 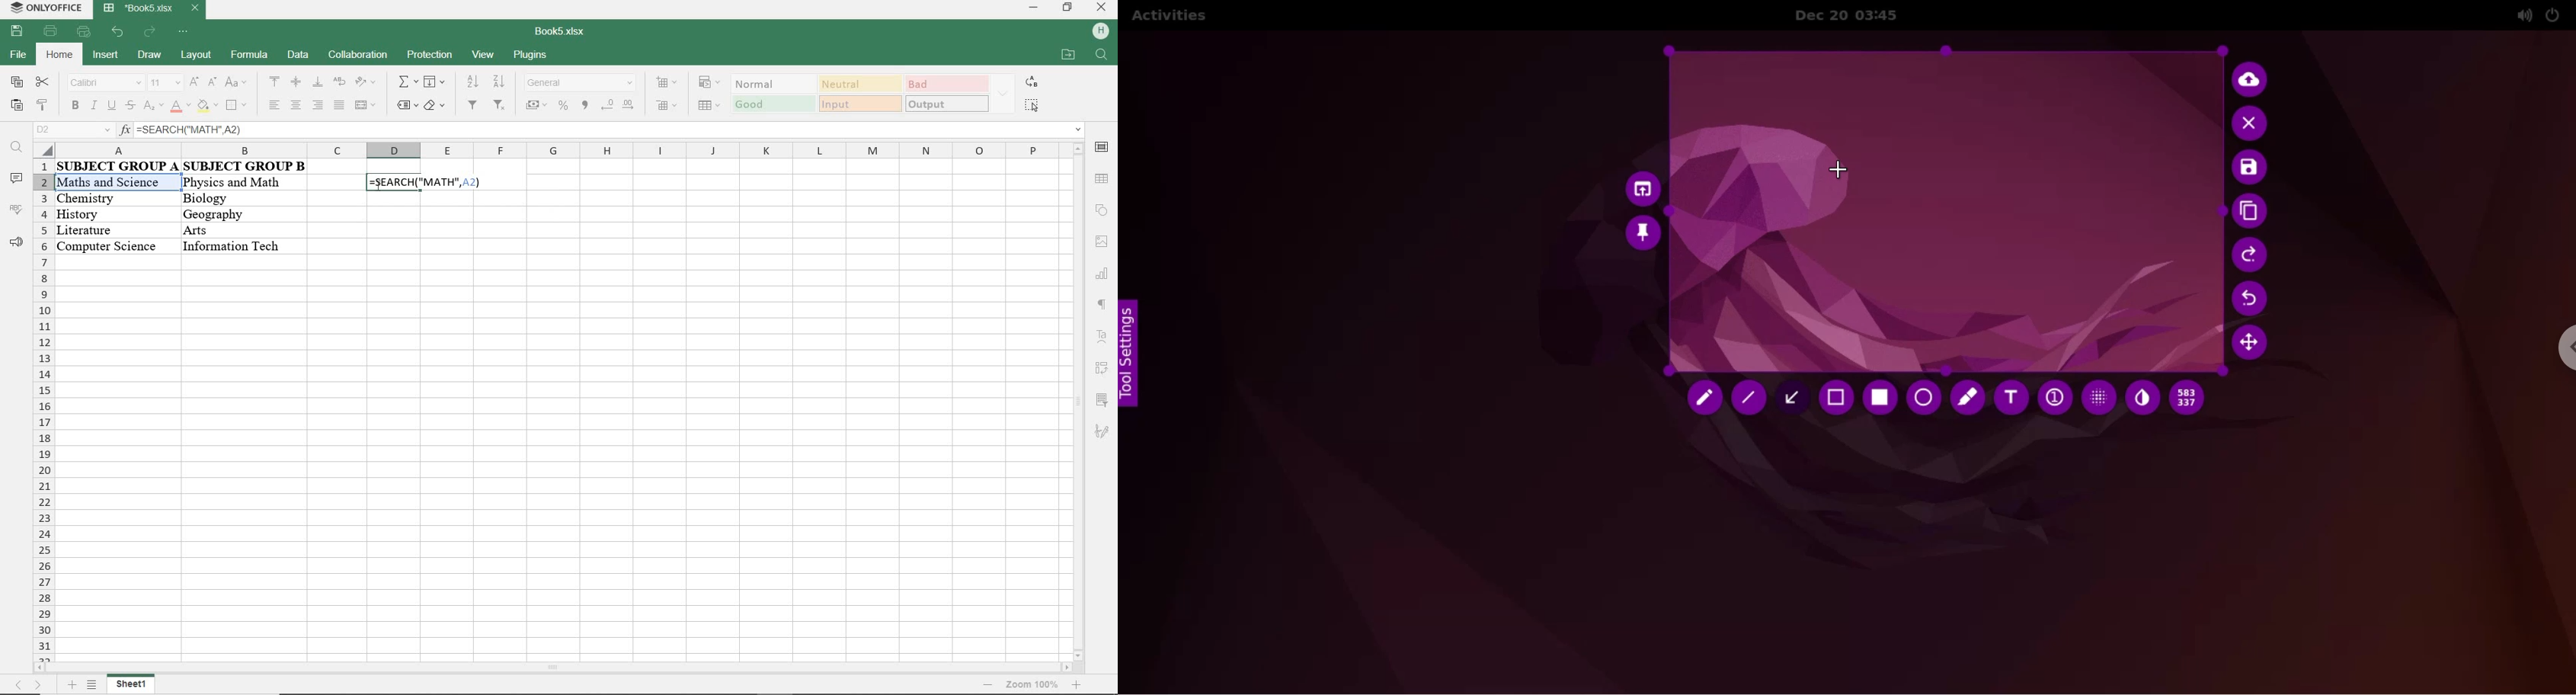 What do you see at coordinates (427, 182) in the screenshot?
I see `typed formula` at bounding box center [427, 182].